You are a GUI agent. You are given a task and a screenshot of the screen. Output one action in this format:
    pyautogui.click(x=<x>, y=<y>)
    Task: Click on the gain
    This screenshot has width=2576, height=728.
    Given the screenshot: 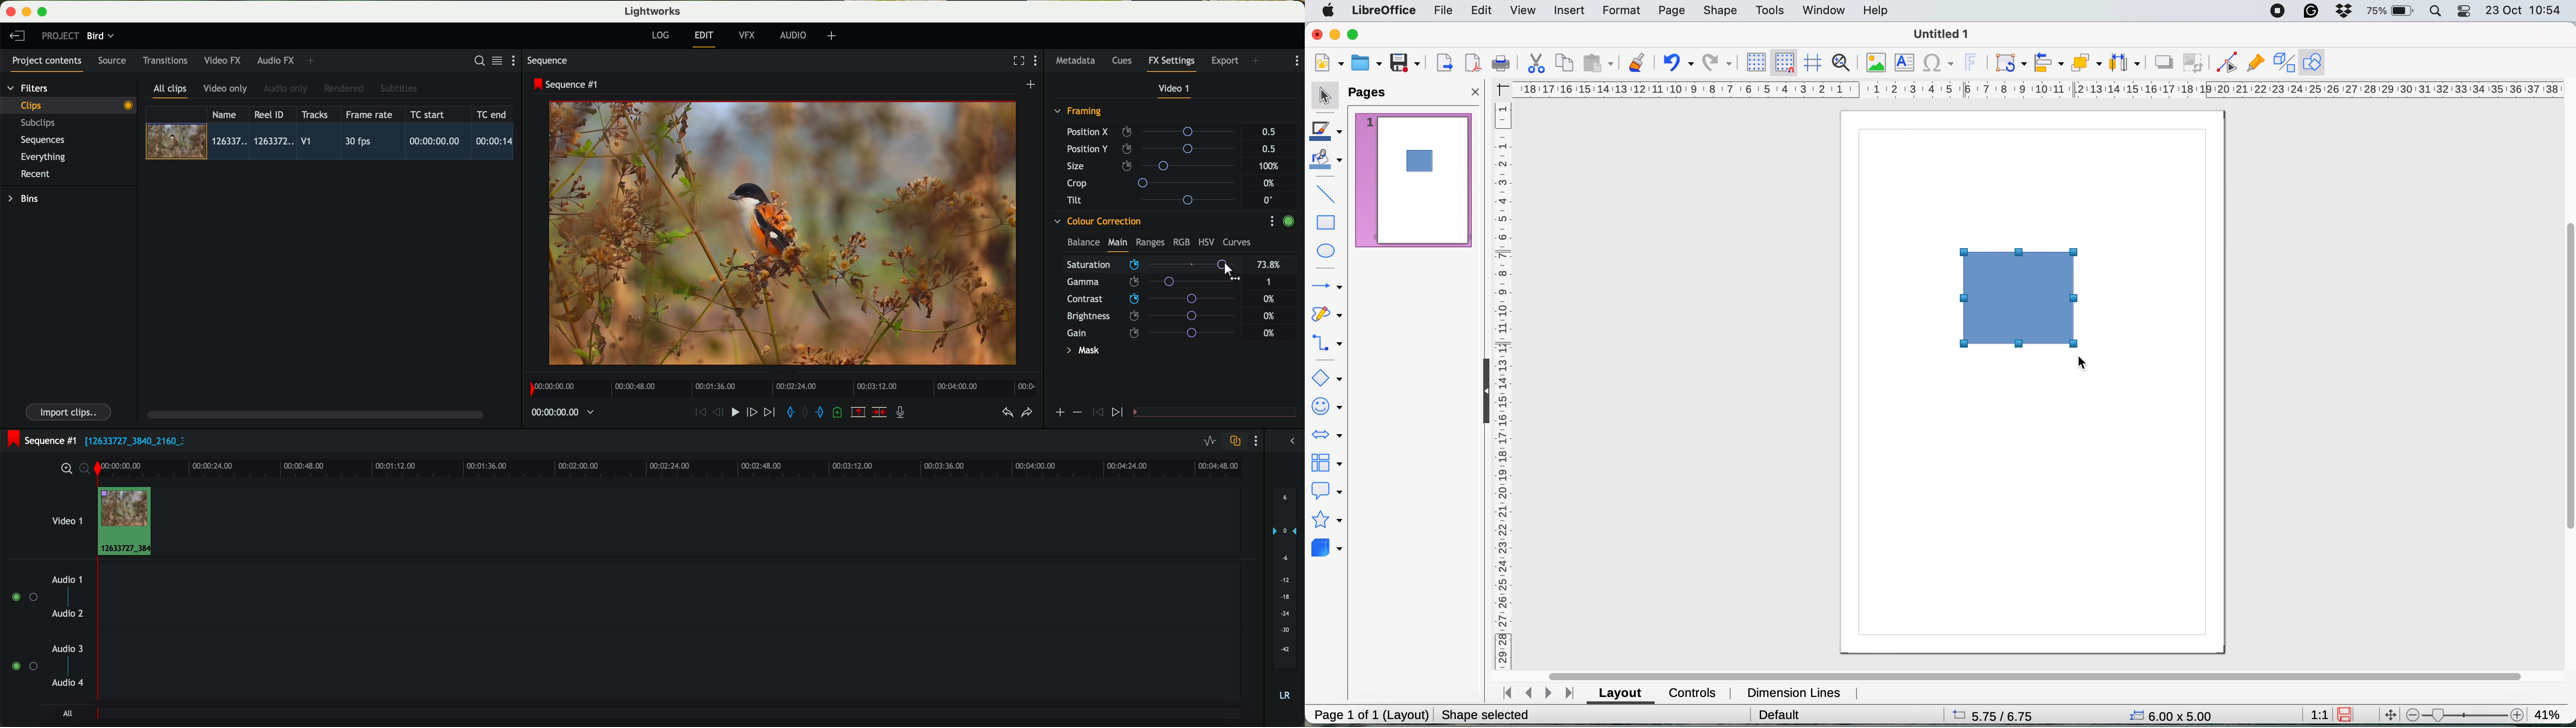 What is the action you would take?
    pyautogui.click(x=1157, y=332)
    